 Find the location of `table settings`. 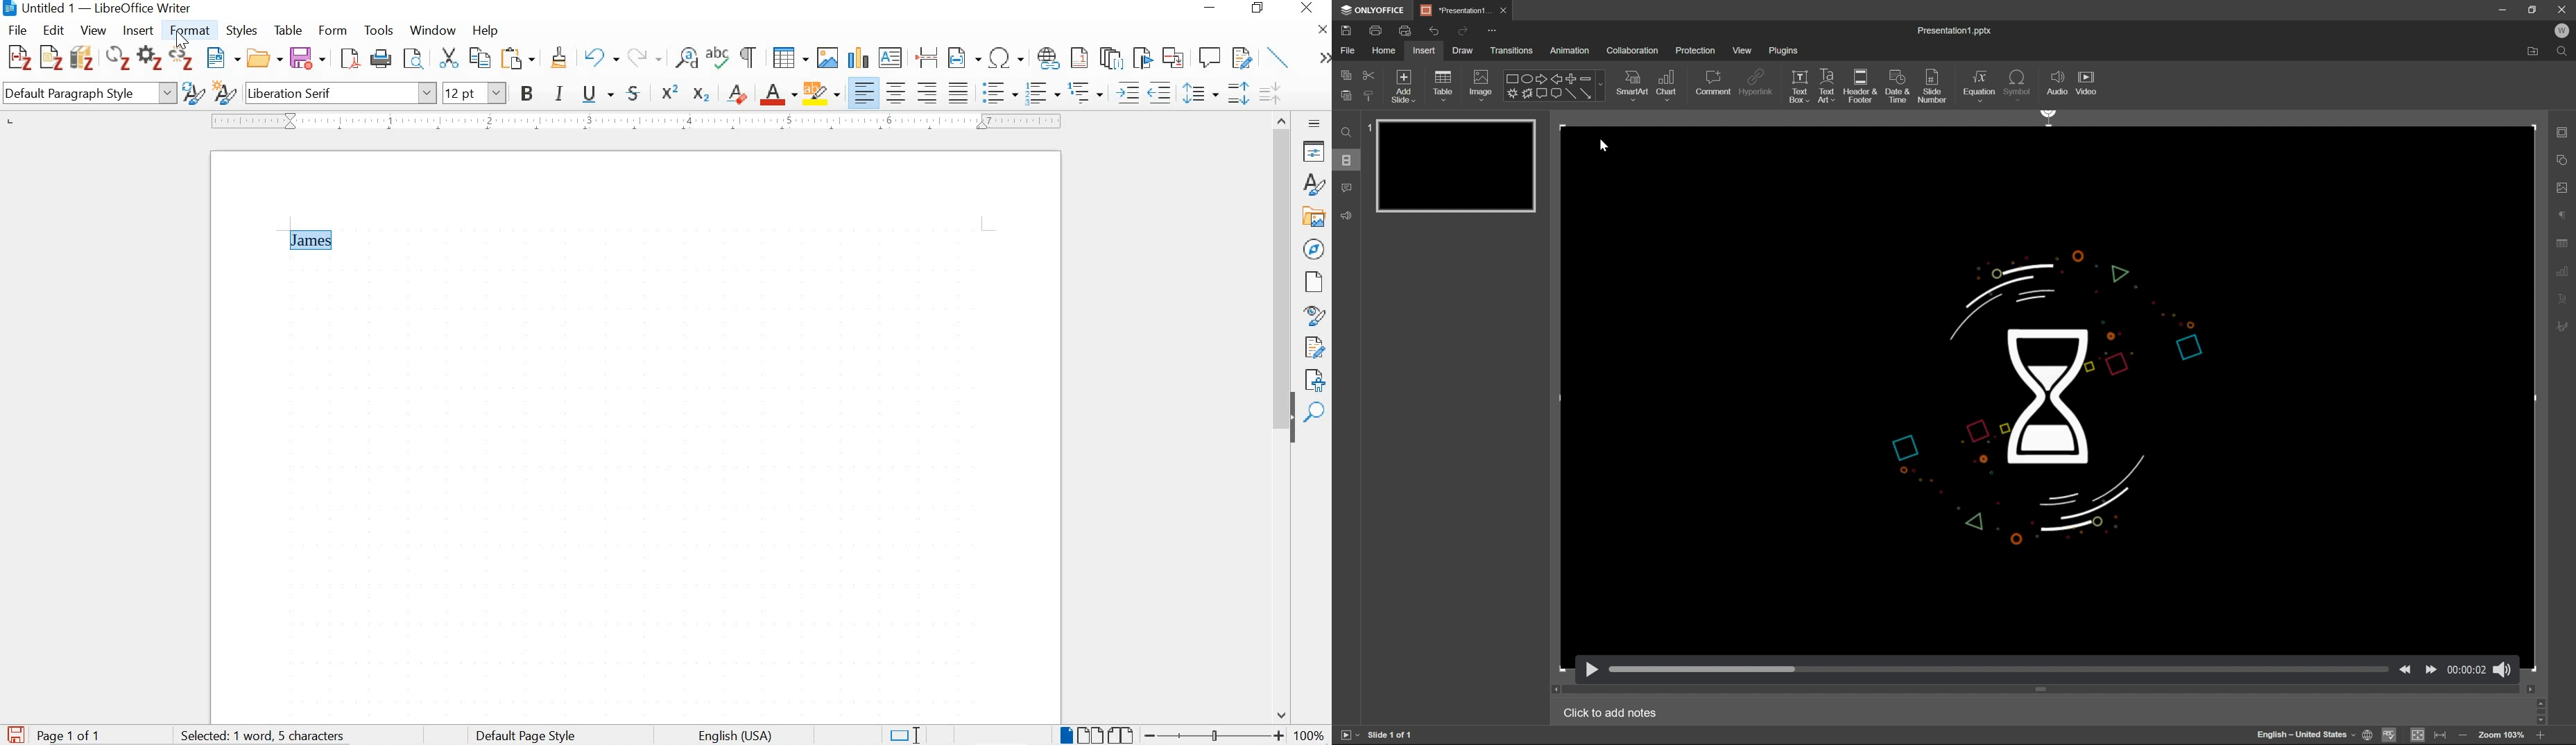

table settings is located at coordinates (2564, 243).